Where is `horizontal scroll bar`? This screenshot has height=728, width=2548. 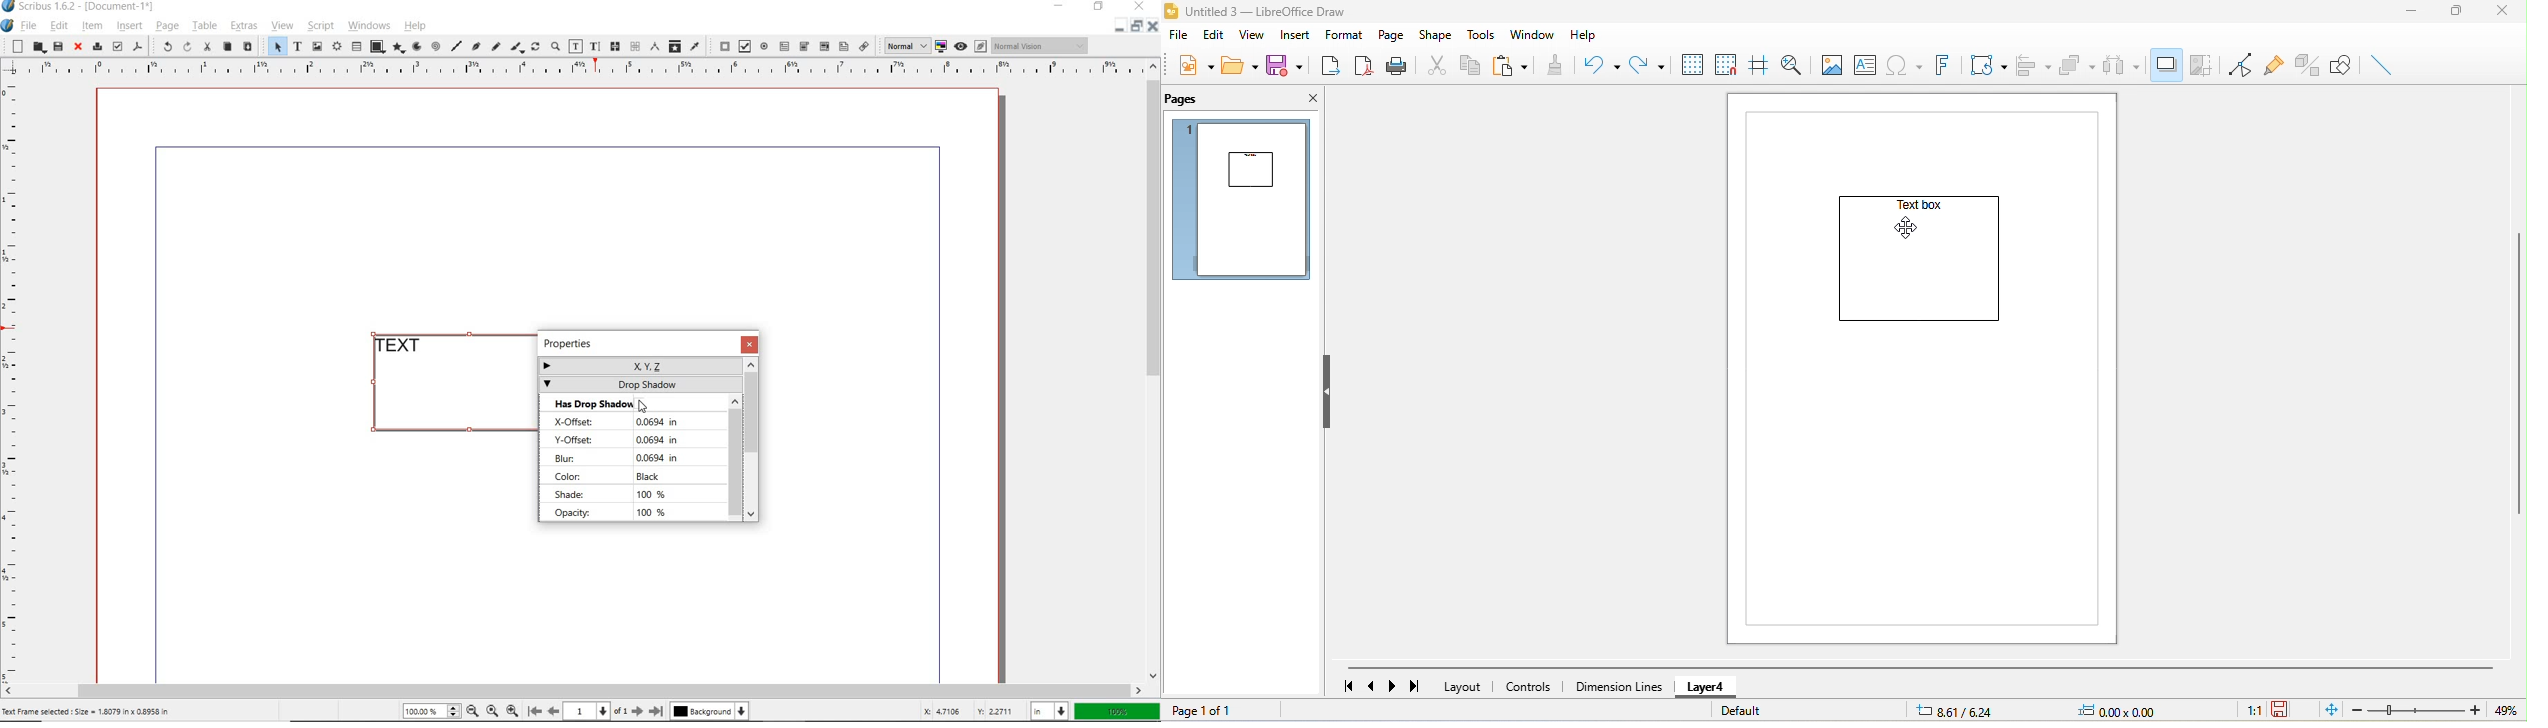
horizontal scroll bar is located at coordinates (1920, 668).